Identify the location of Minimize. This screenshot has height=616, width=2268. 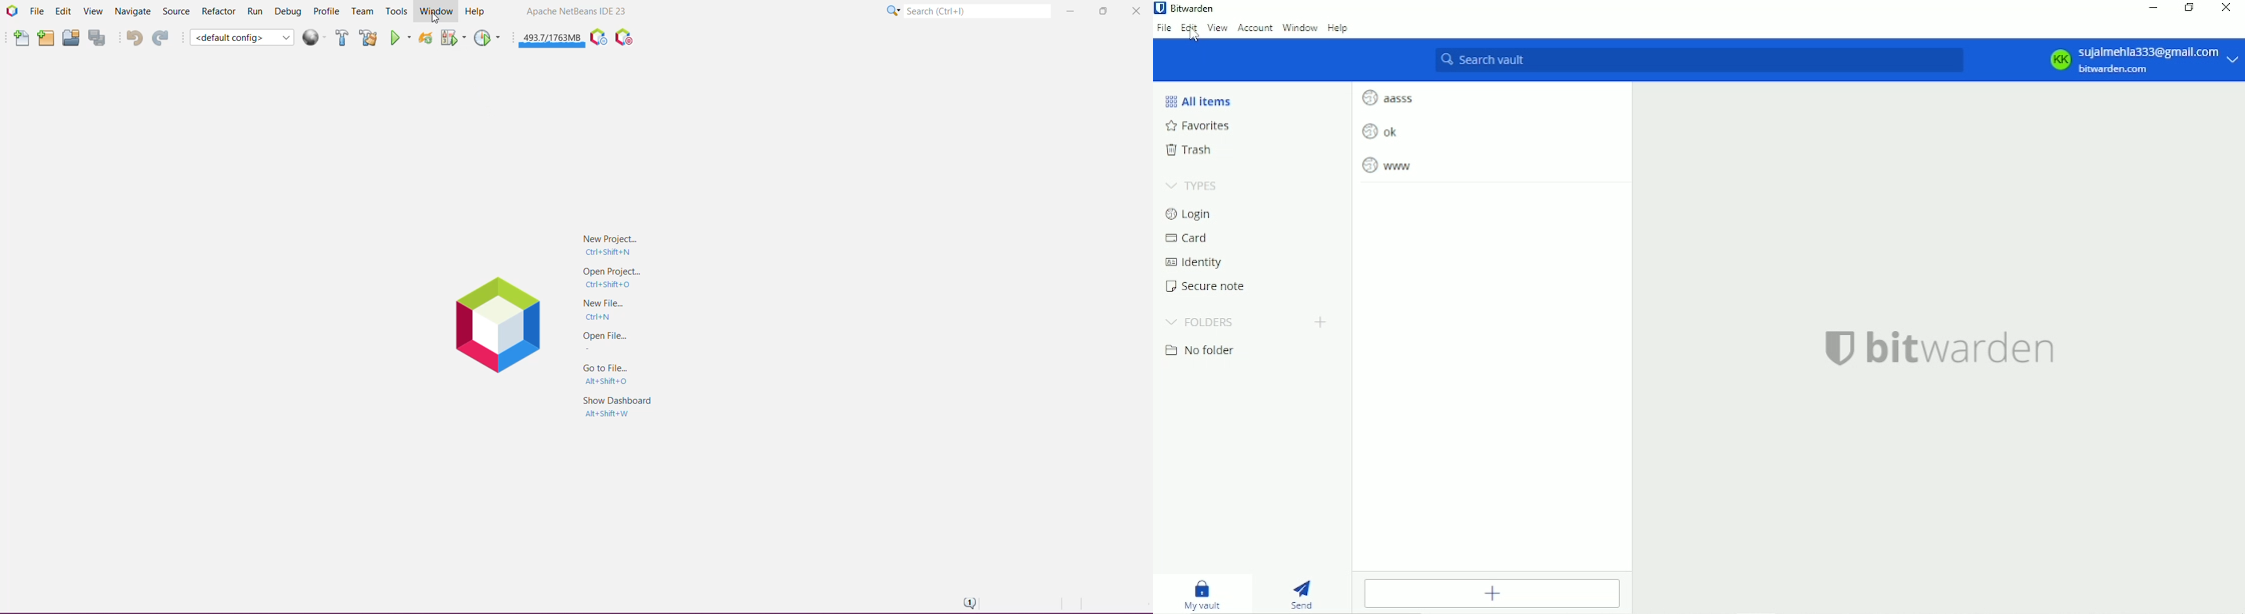
(2152, 7).